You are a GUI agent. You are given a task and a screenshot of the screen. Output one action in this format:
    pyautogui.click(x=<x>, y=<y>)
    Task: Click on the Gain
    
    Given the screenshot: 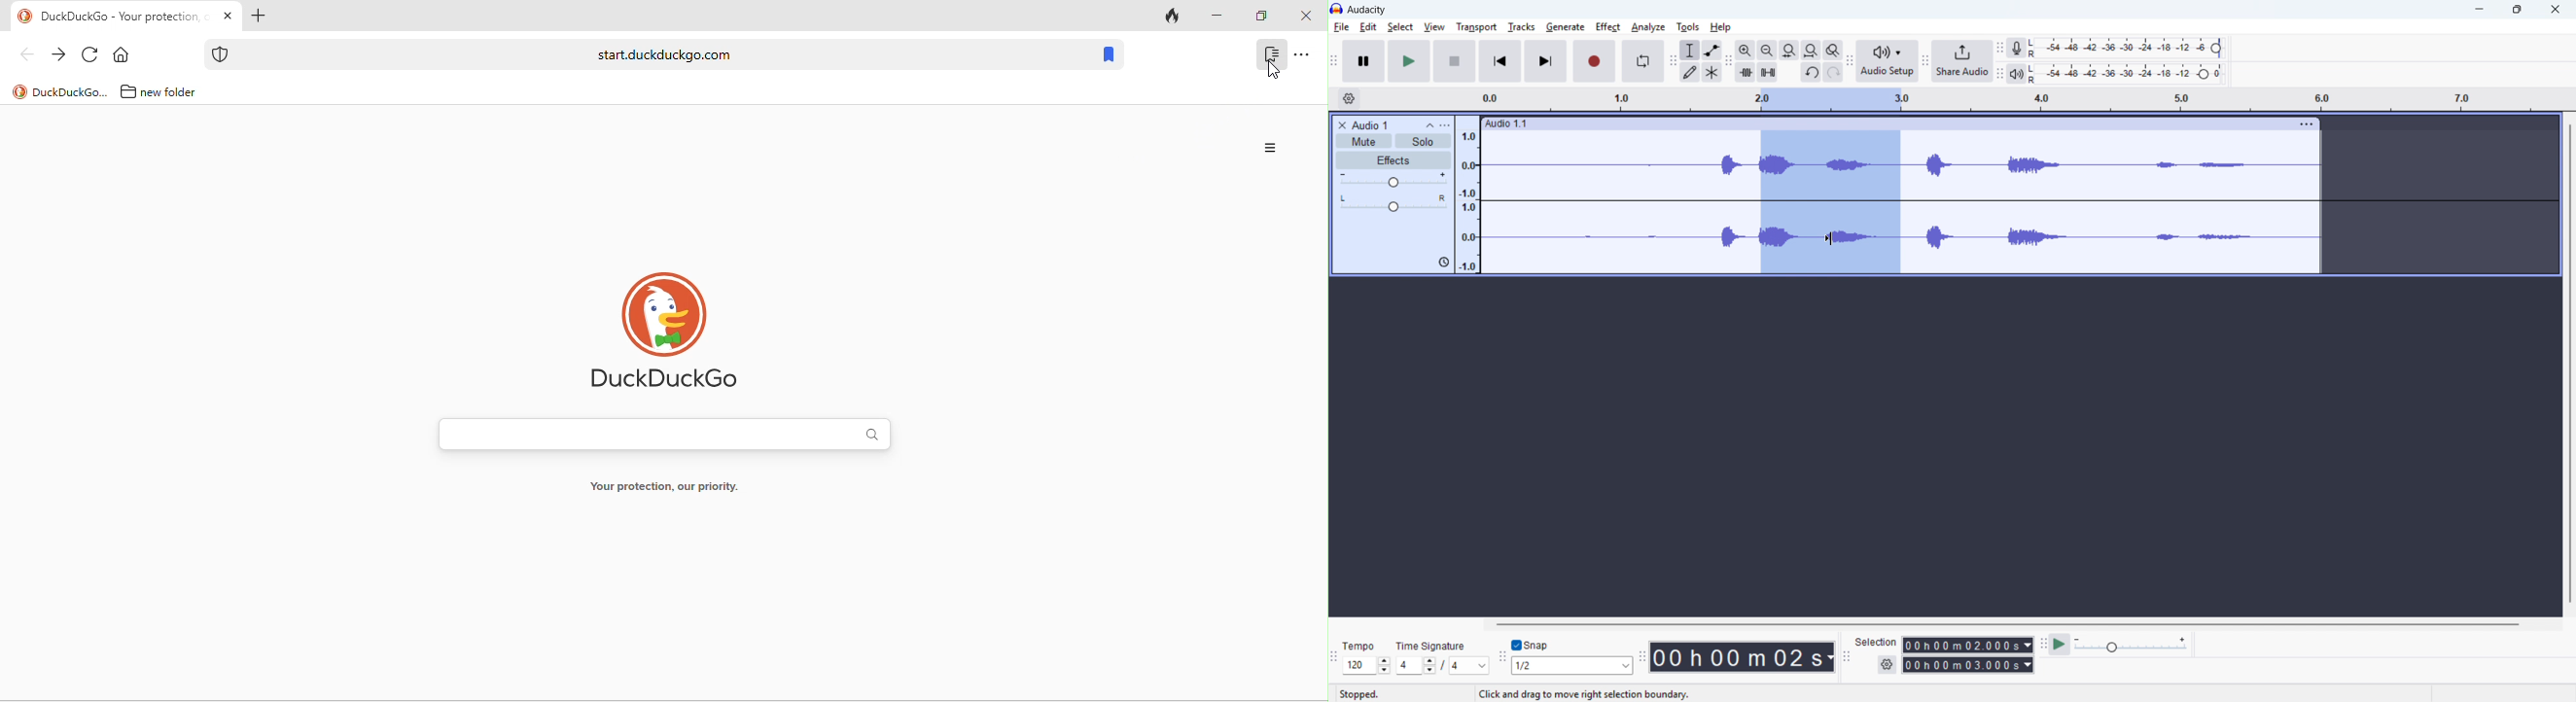 What is the action you would take?
    pyautogui.click(x=1393, y=179)
    